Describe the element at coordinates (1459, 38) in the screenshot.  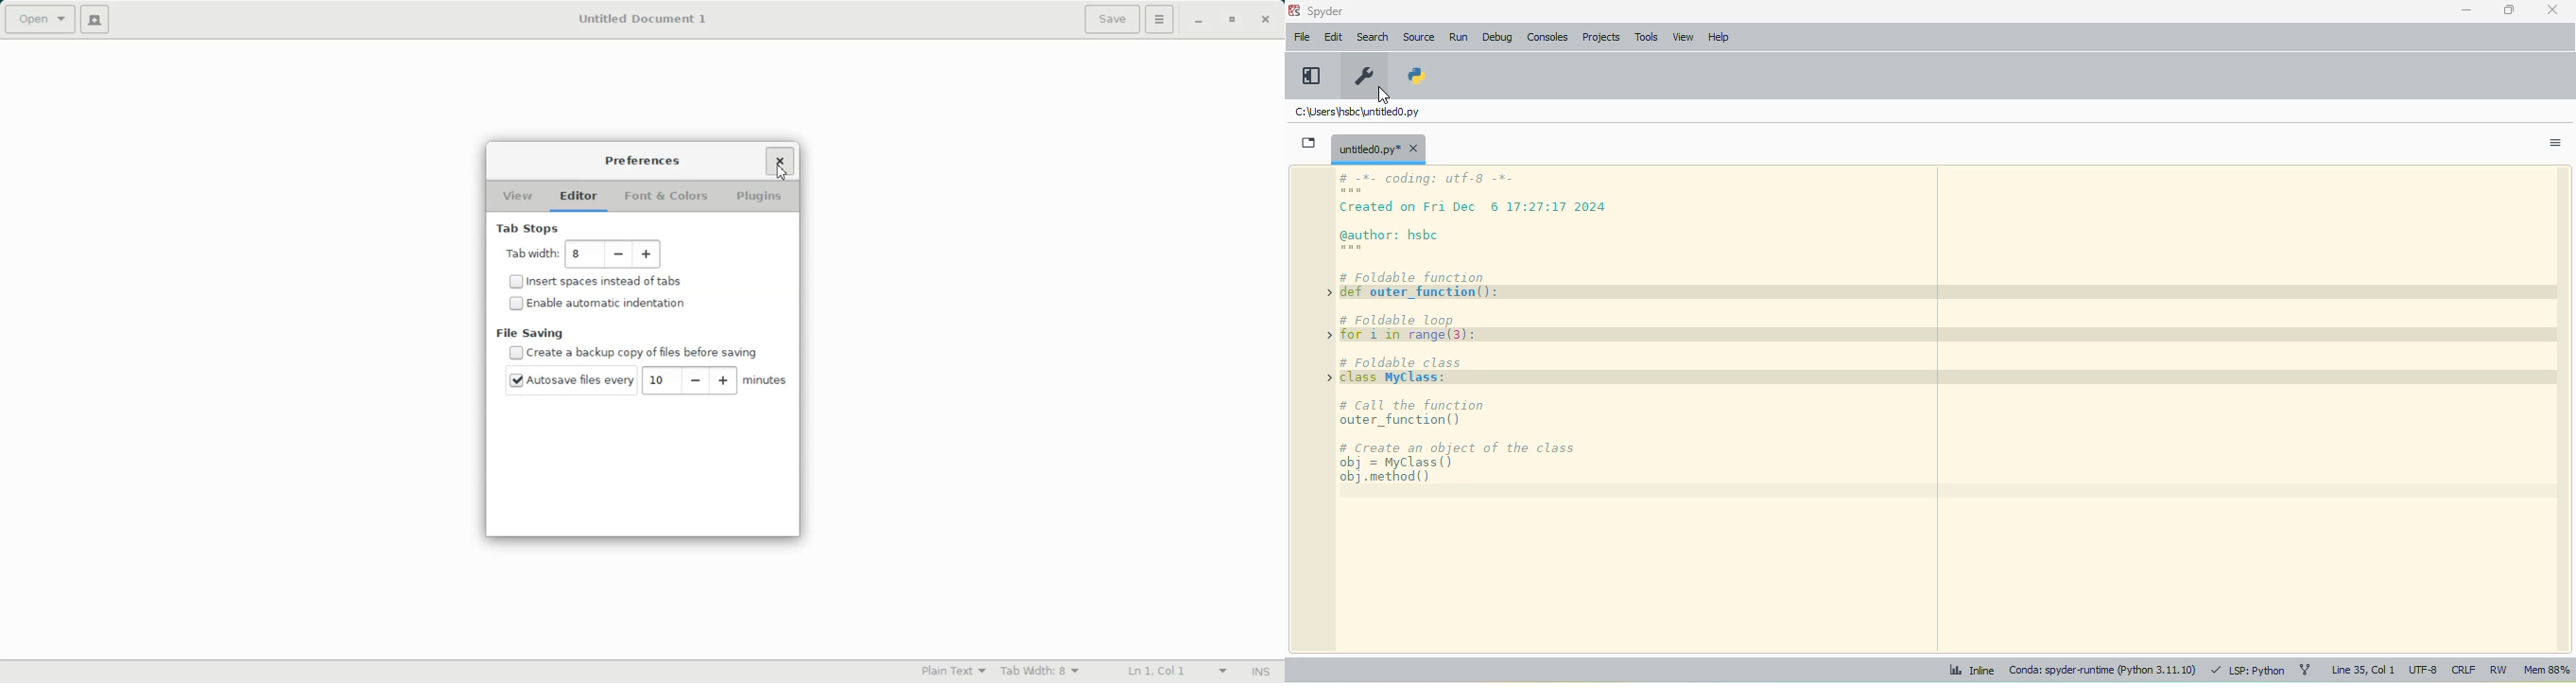
I see `run` at that location.